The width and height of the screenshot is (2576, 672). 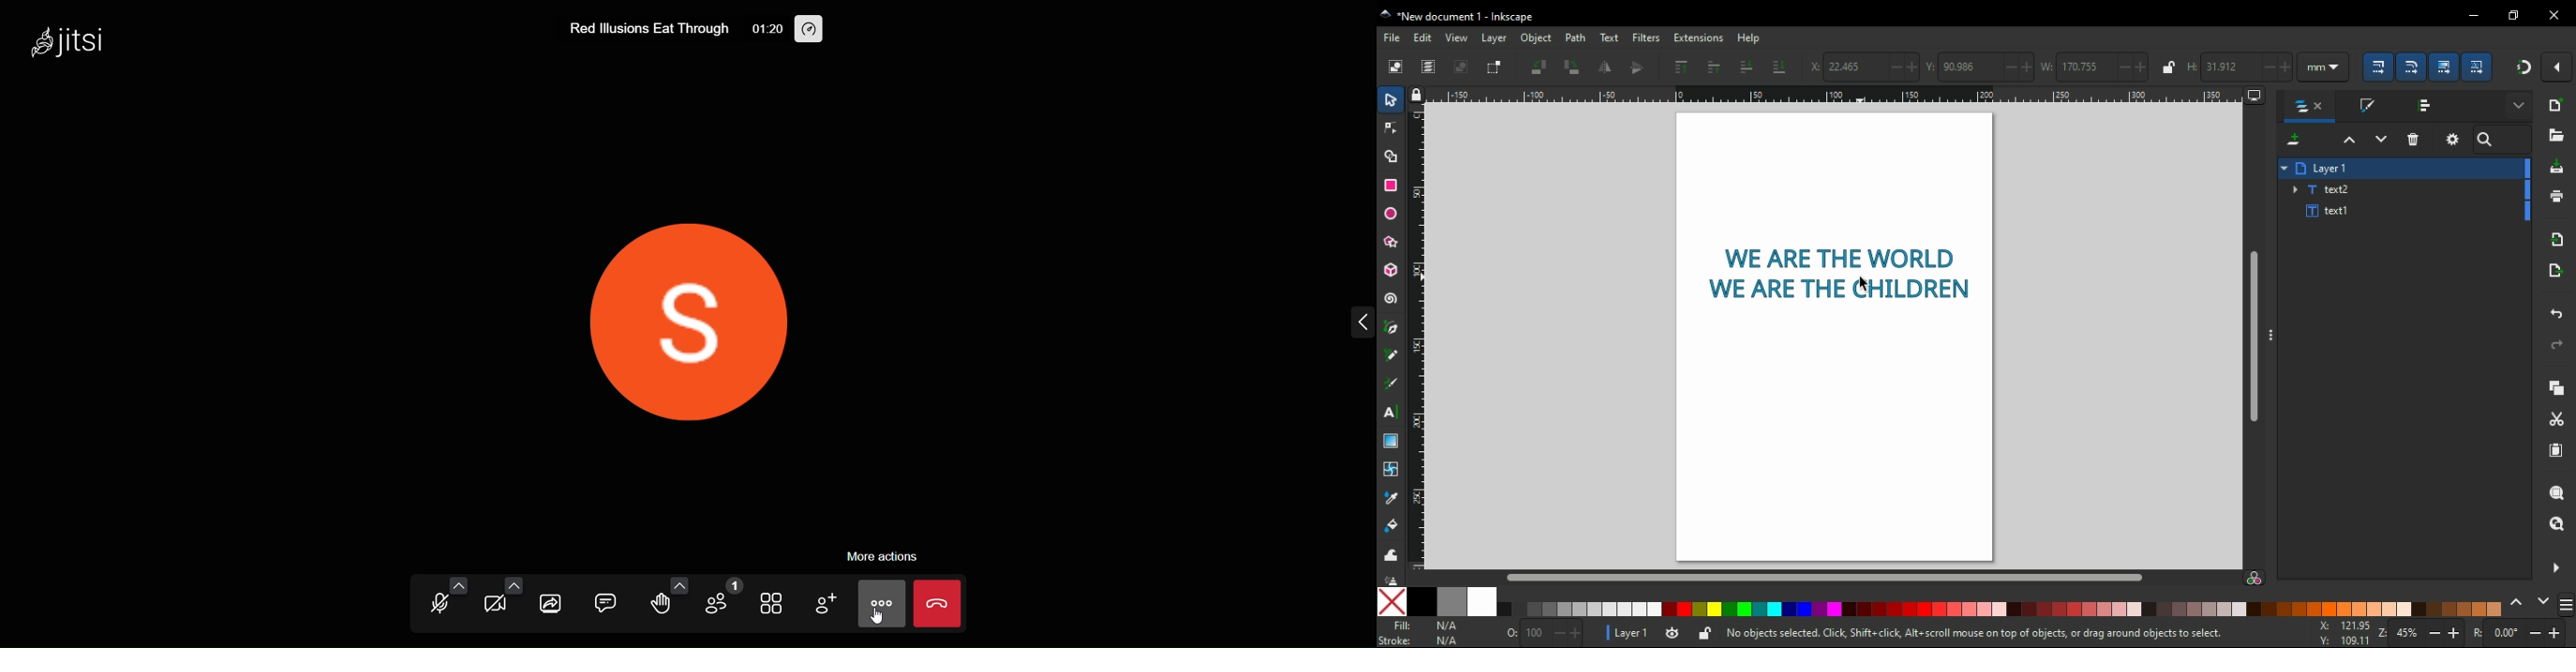 I want to click on raise, so click(x=1713, y=67).